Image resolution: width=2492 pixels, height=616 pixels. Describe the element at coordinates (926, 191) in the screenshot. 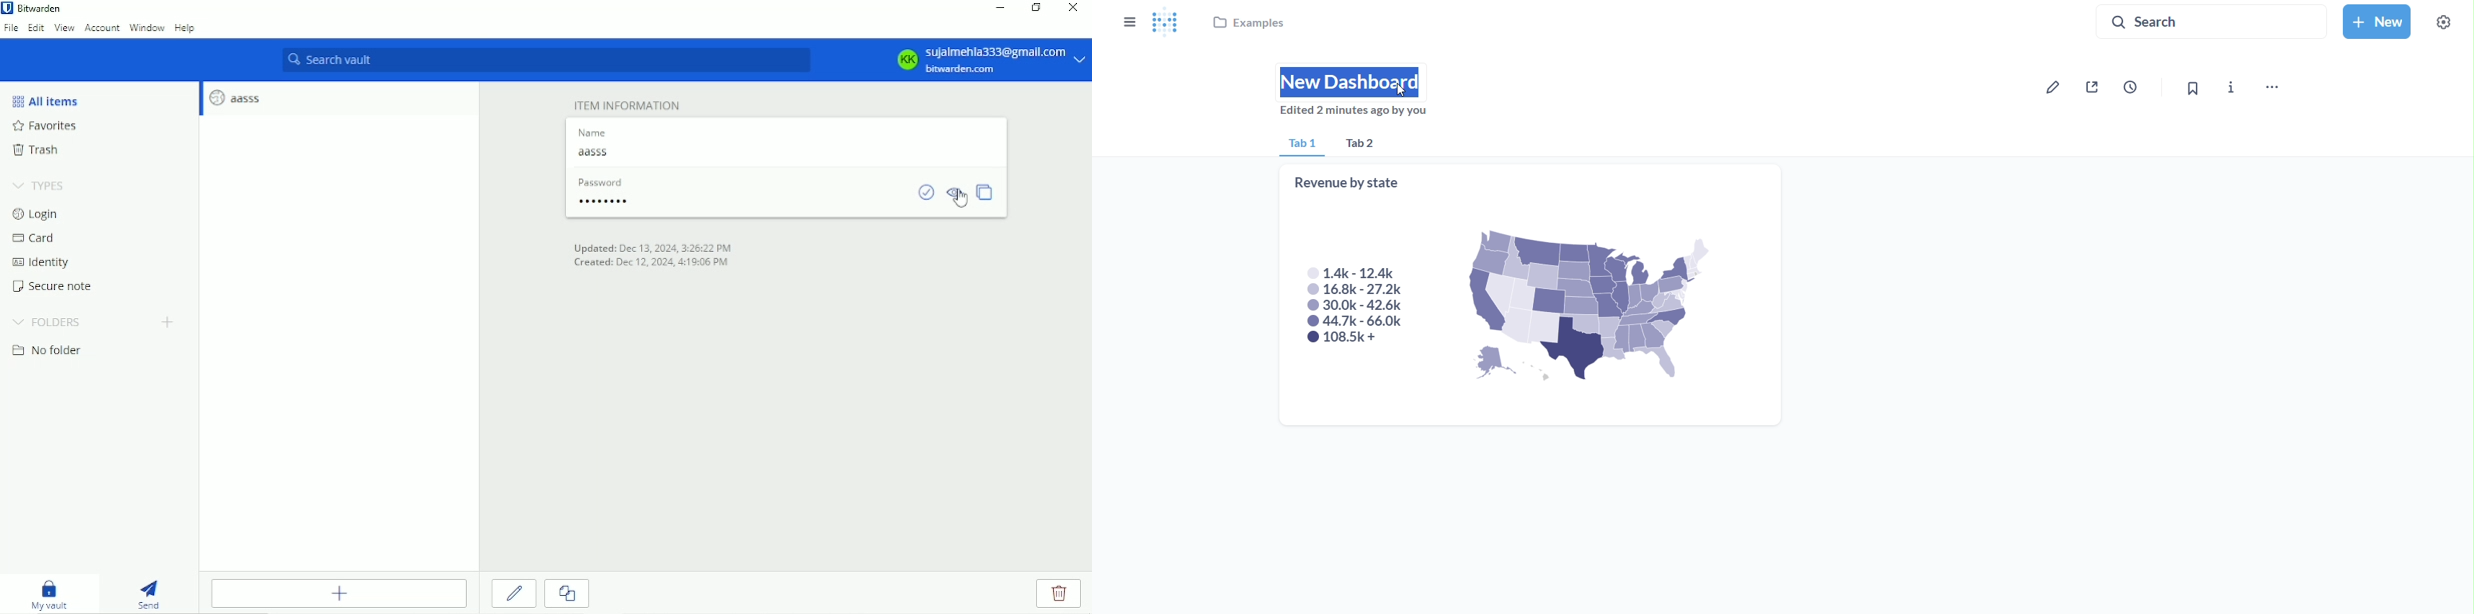

I see `Check if password has been exposed` at that location.